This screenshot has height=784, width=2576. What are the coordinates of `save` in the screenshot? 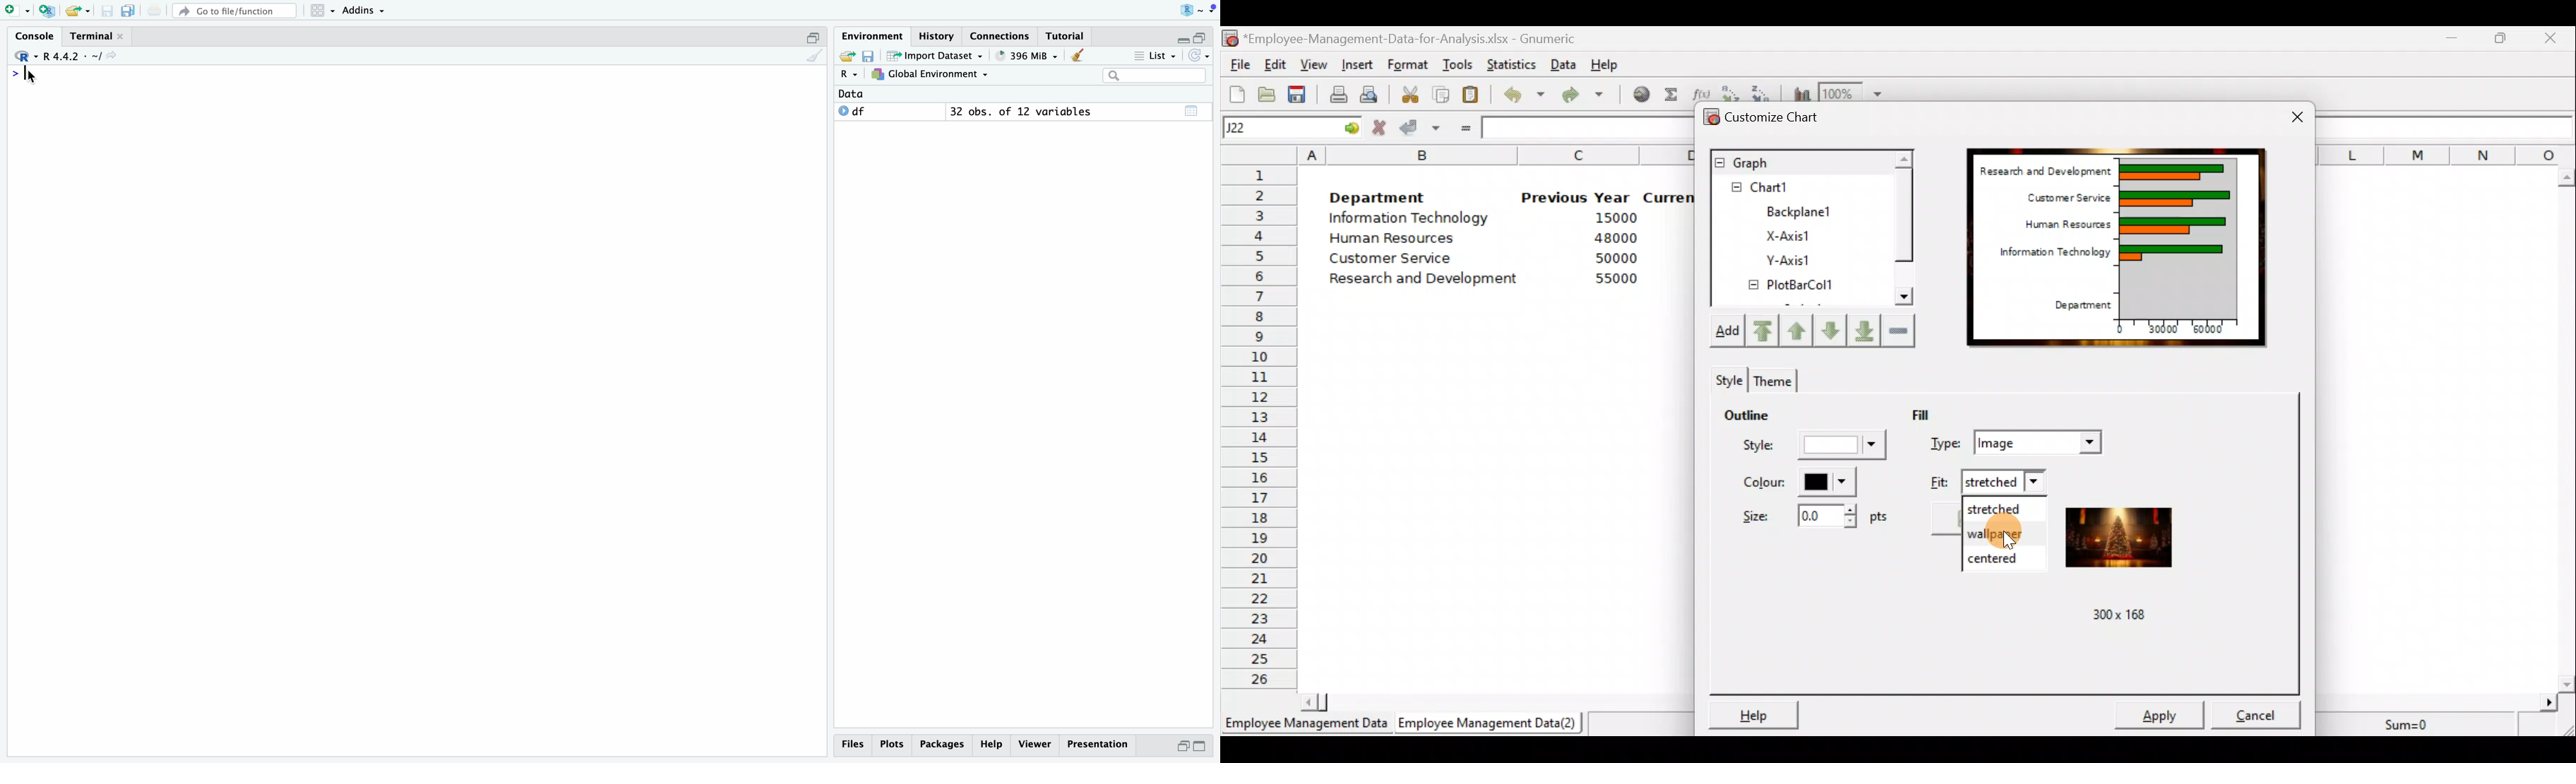 It's located at (868, 56).